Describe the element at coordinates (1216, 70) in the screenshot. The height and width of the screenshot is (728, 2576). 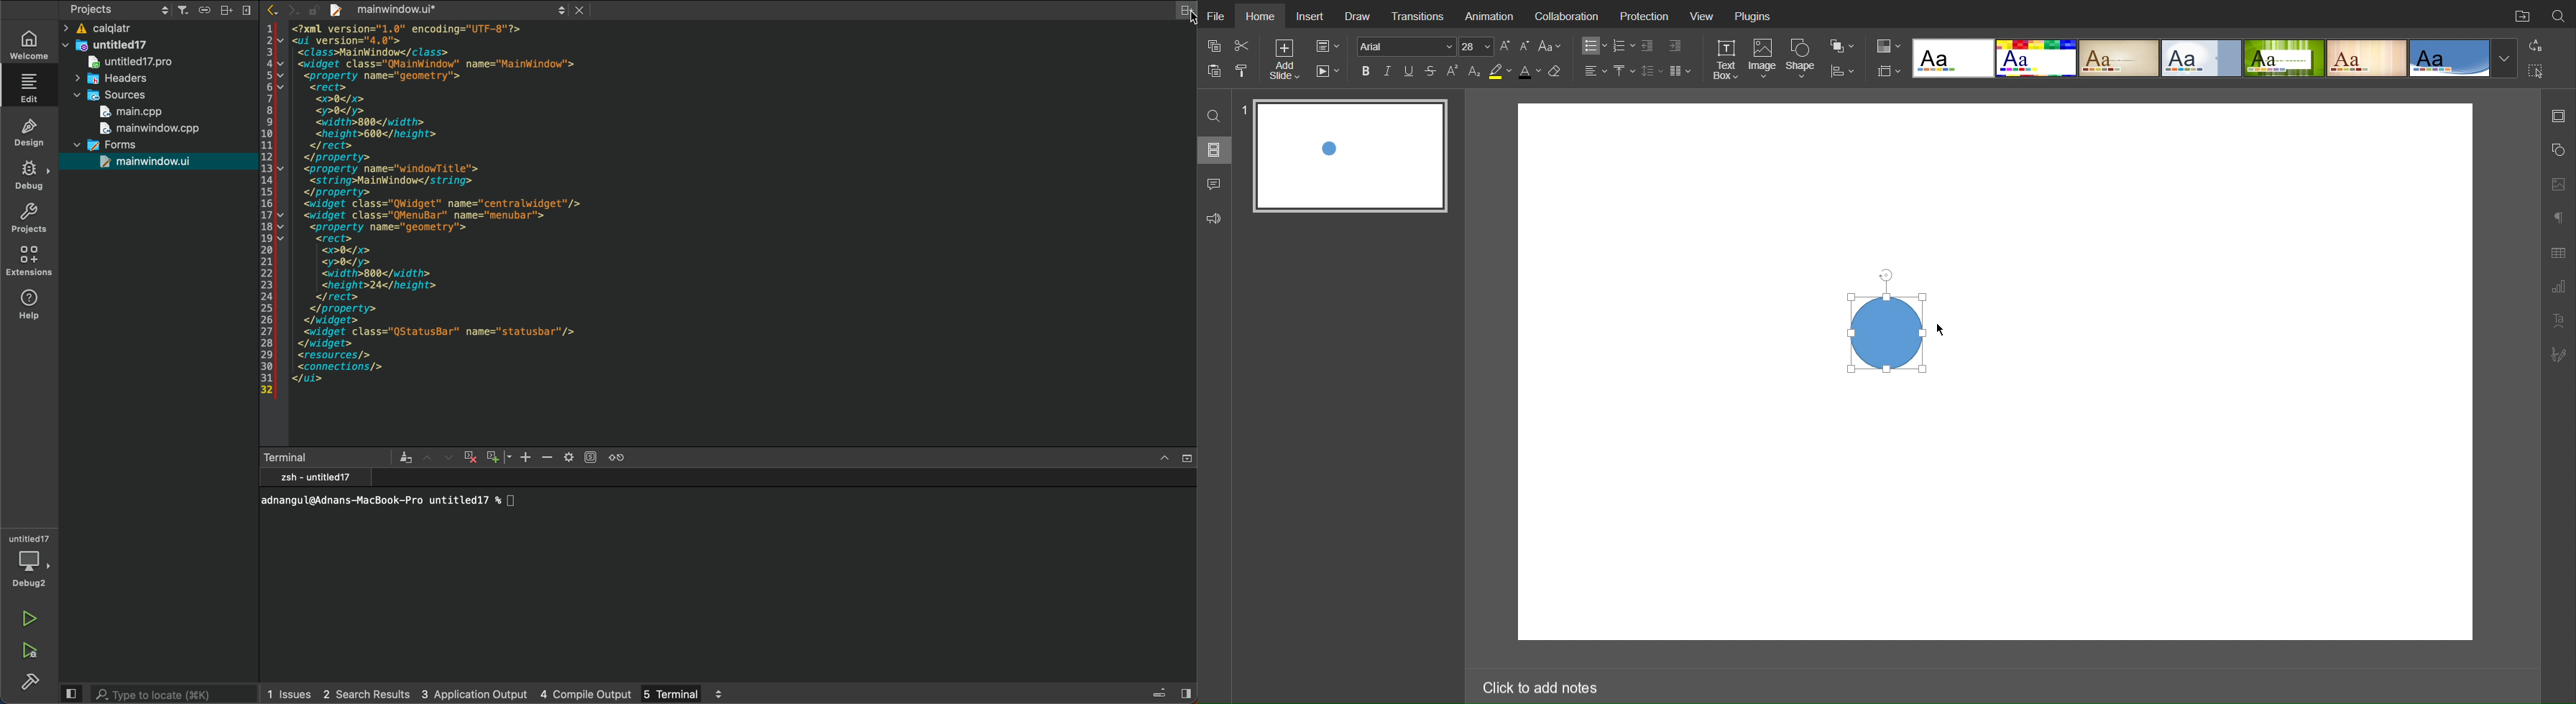
I see `paste` at that location.